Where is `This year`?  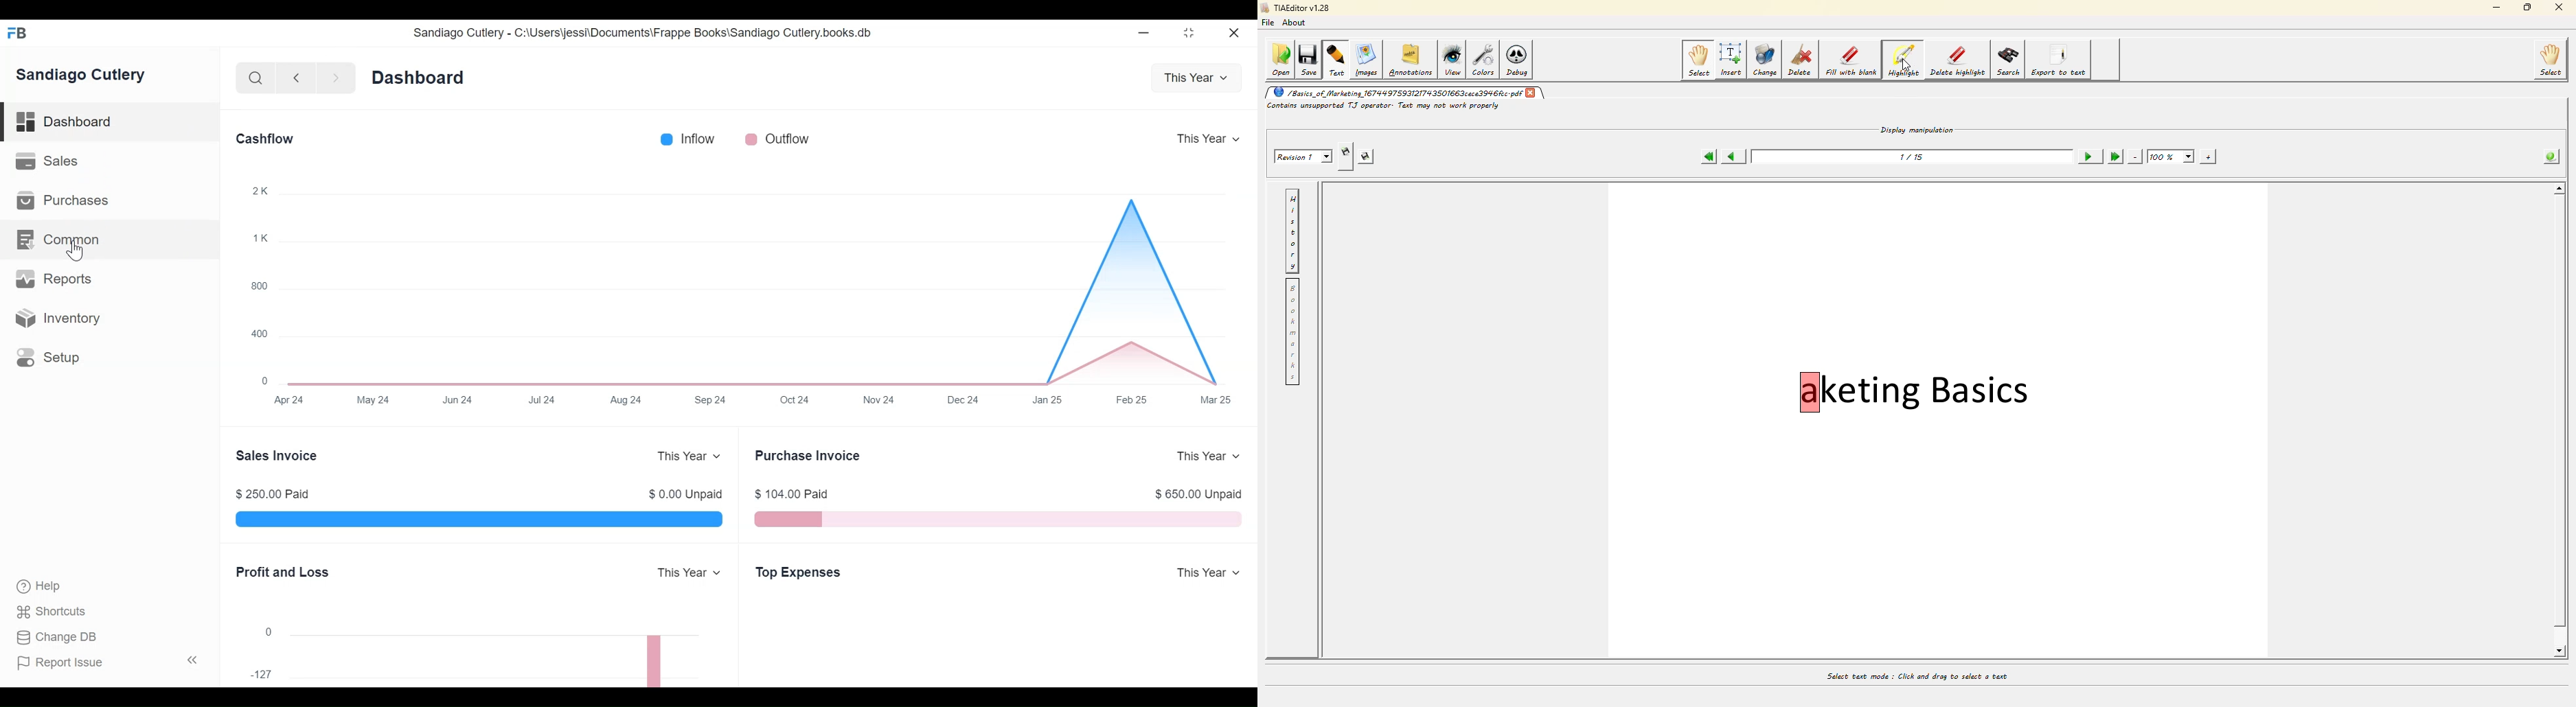
This year is located at coordinates (1210, 456).